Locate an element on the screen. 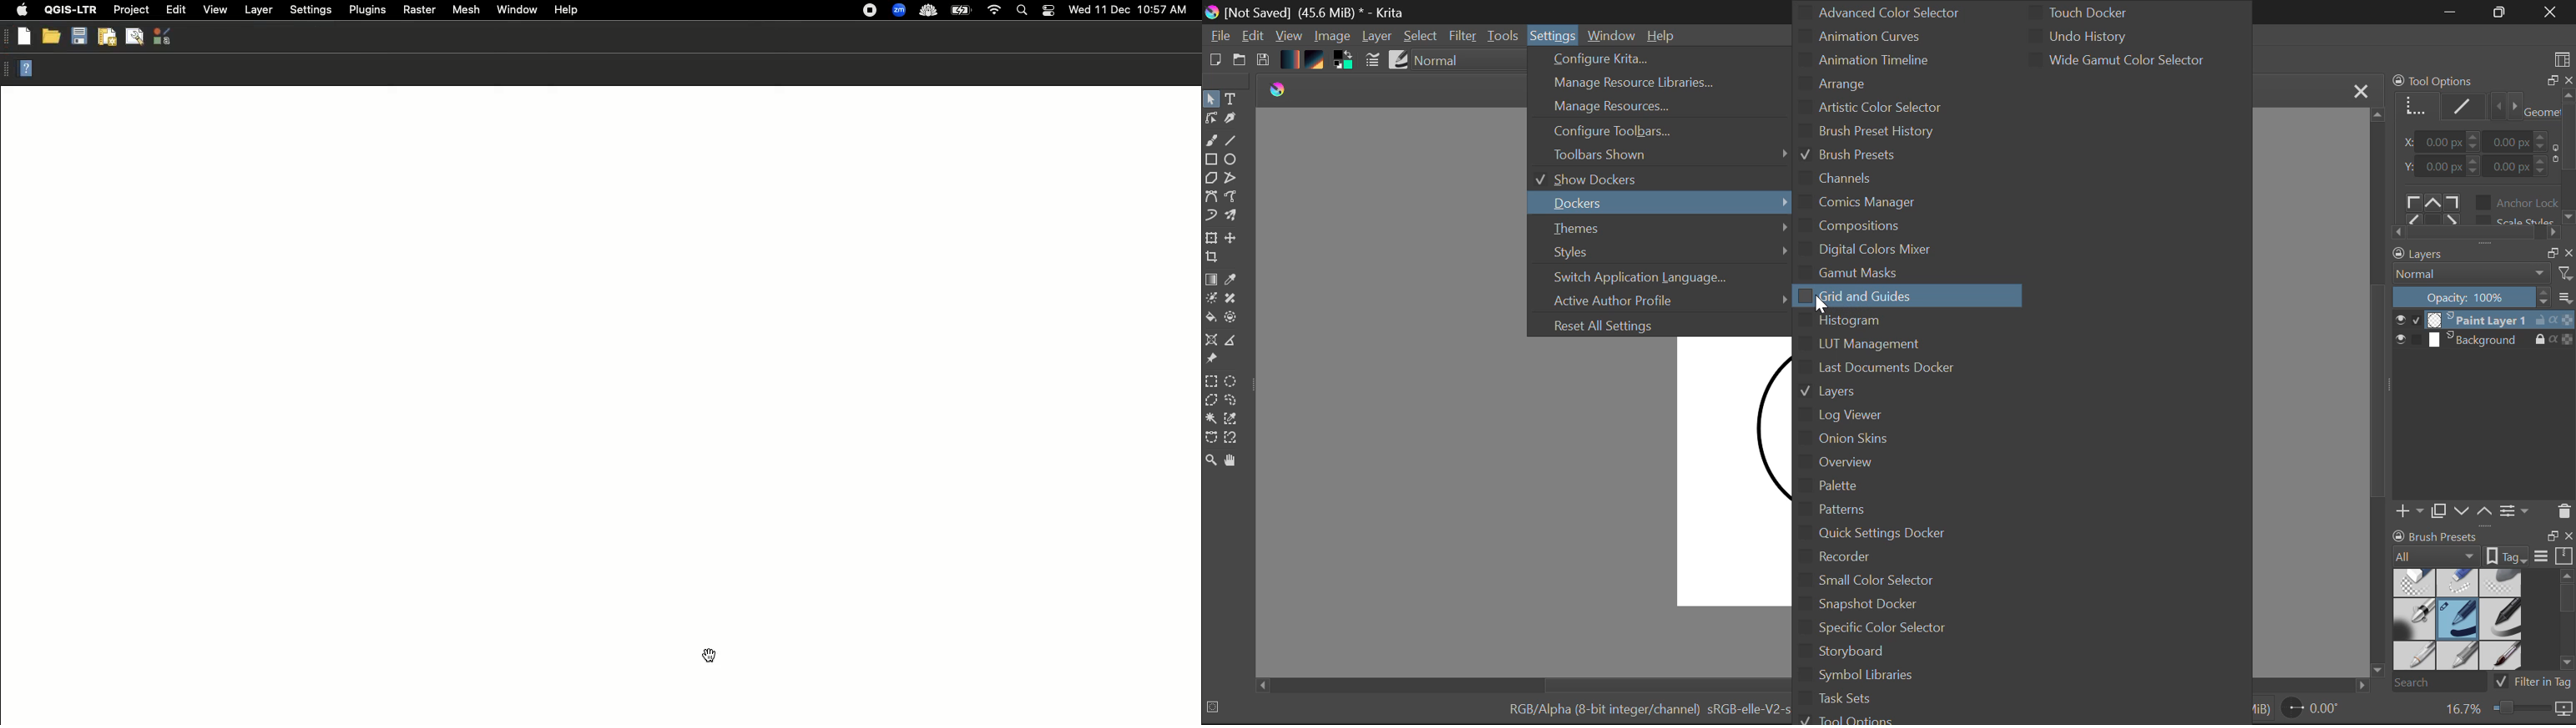 The image size is (2576, 728). Line is located at coordinates (1233, 140).